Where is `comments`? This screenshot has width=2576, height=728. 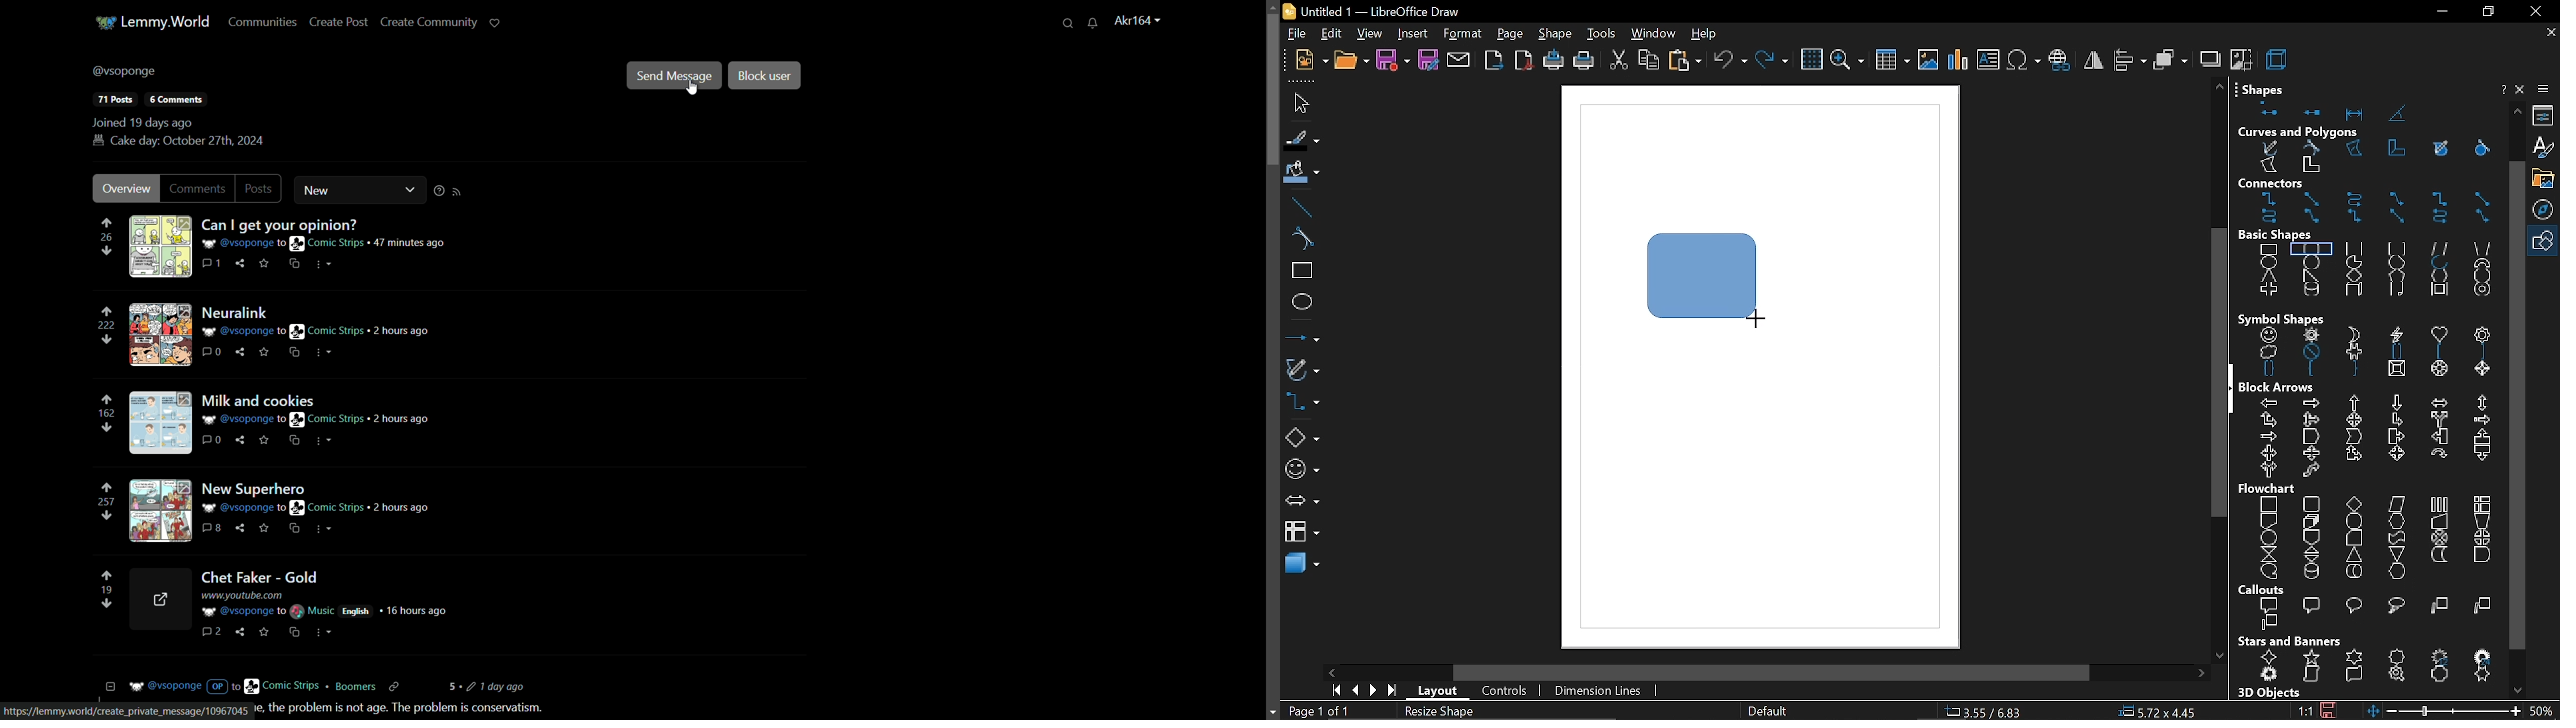
comments is located at coordinates (201, 188).